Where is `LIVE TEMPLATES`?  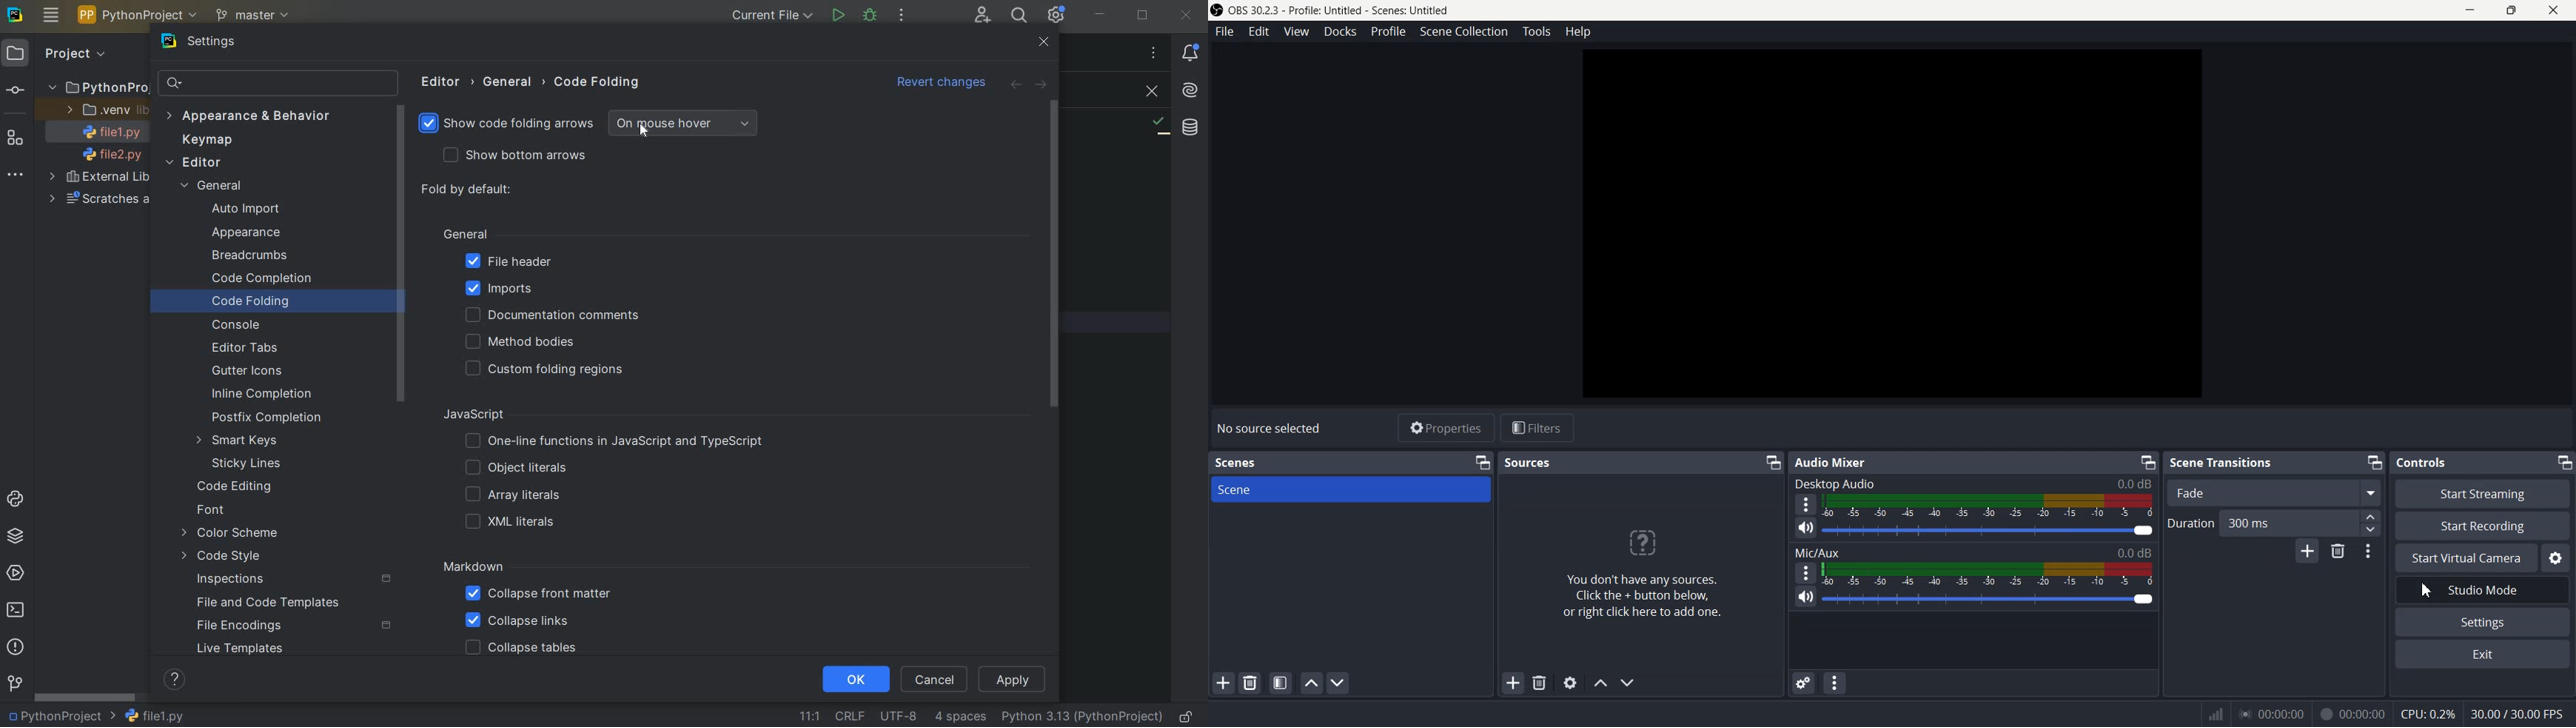 LIVE TEMPLATES is located at coordinates (263, 649).